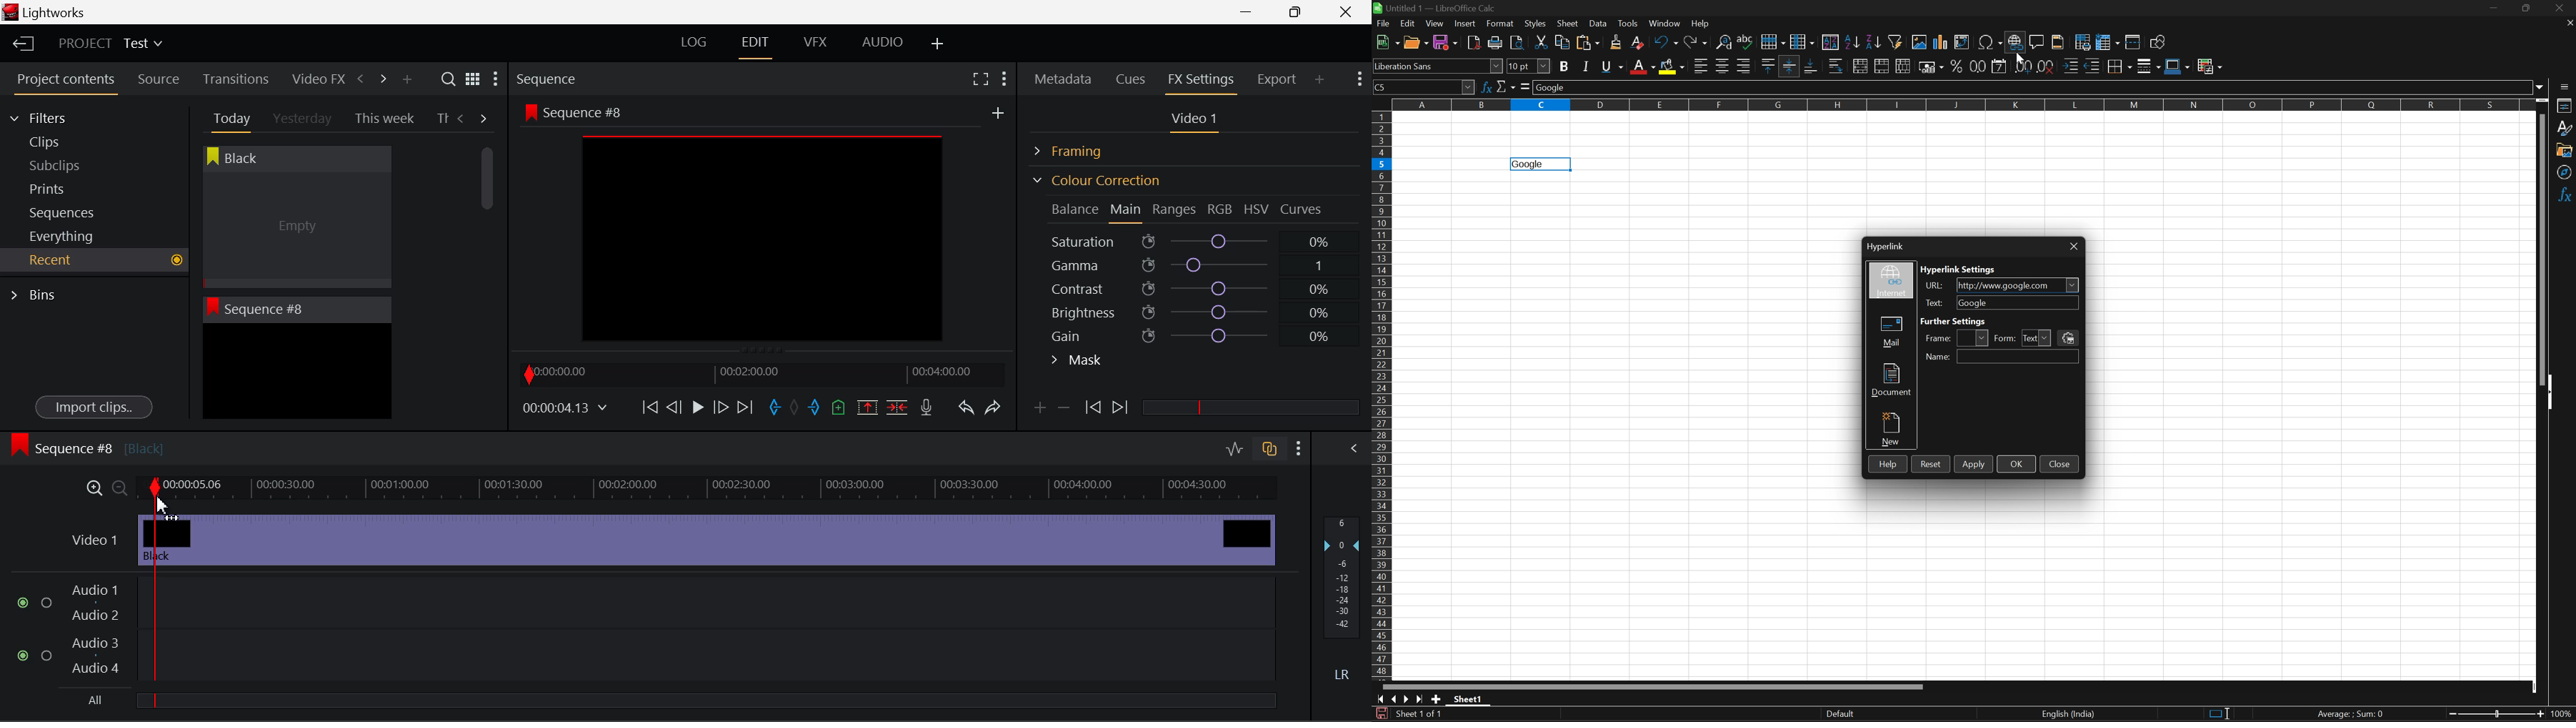 Image resolution: width=2576 pixels, height=728 pixels. I want to click on Zoom in, so click(2449, 715).